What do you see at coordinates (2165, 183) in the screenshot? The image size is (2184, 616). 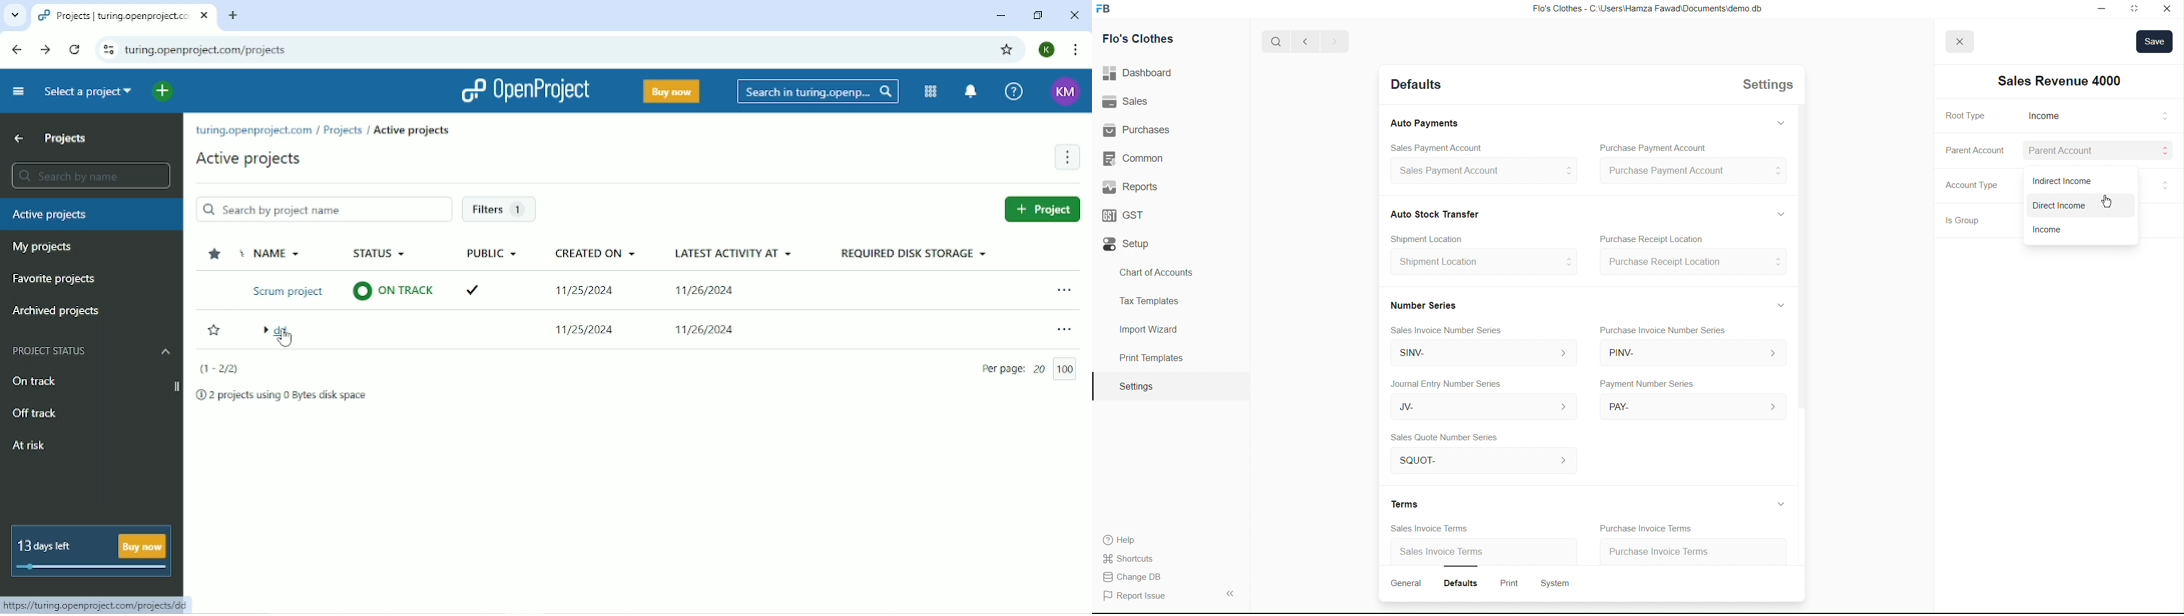 I see `cursor` at bounding box center [2165, 183].